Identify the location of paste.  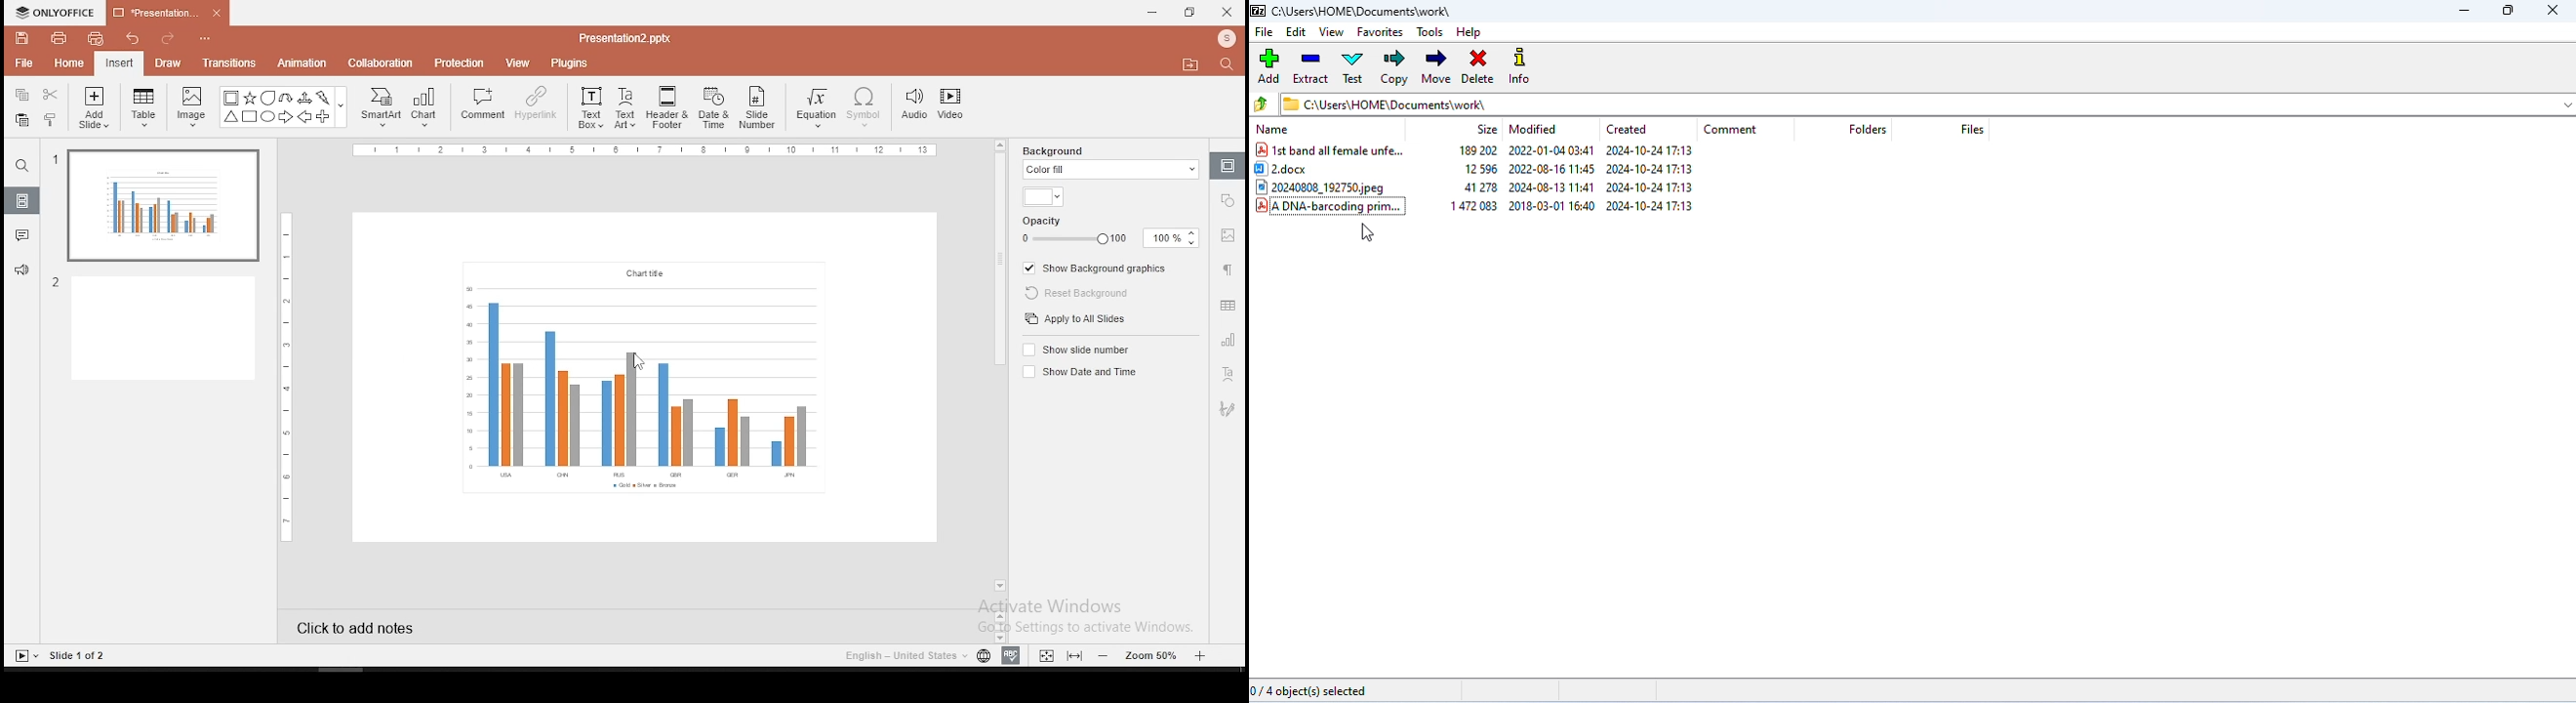
(20, 119).